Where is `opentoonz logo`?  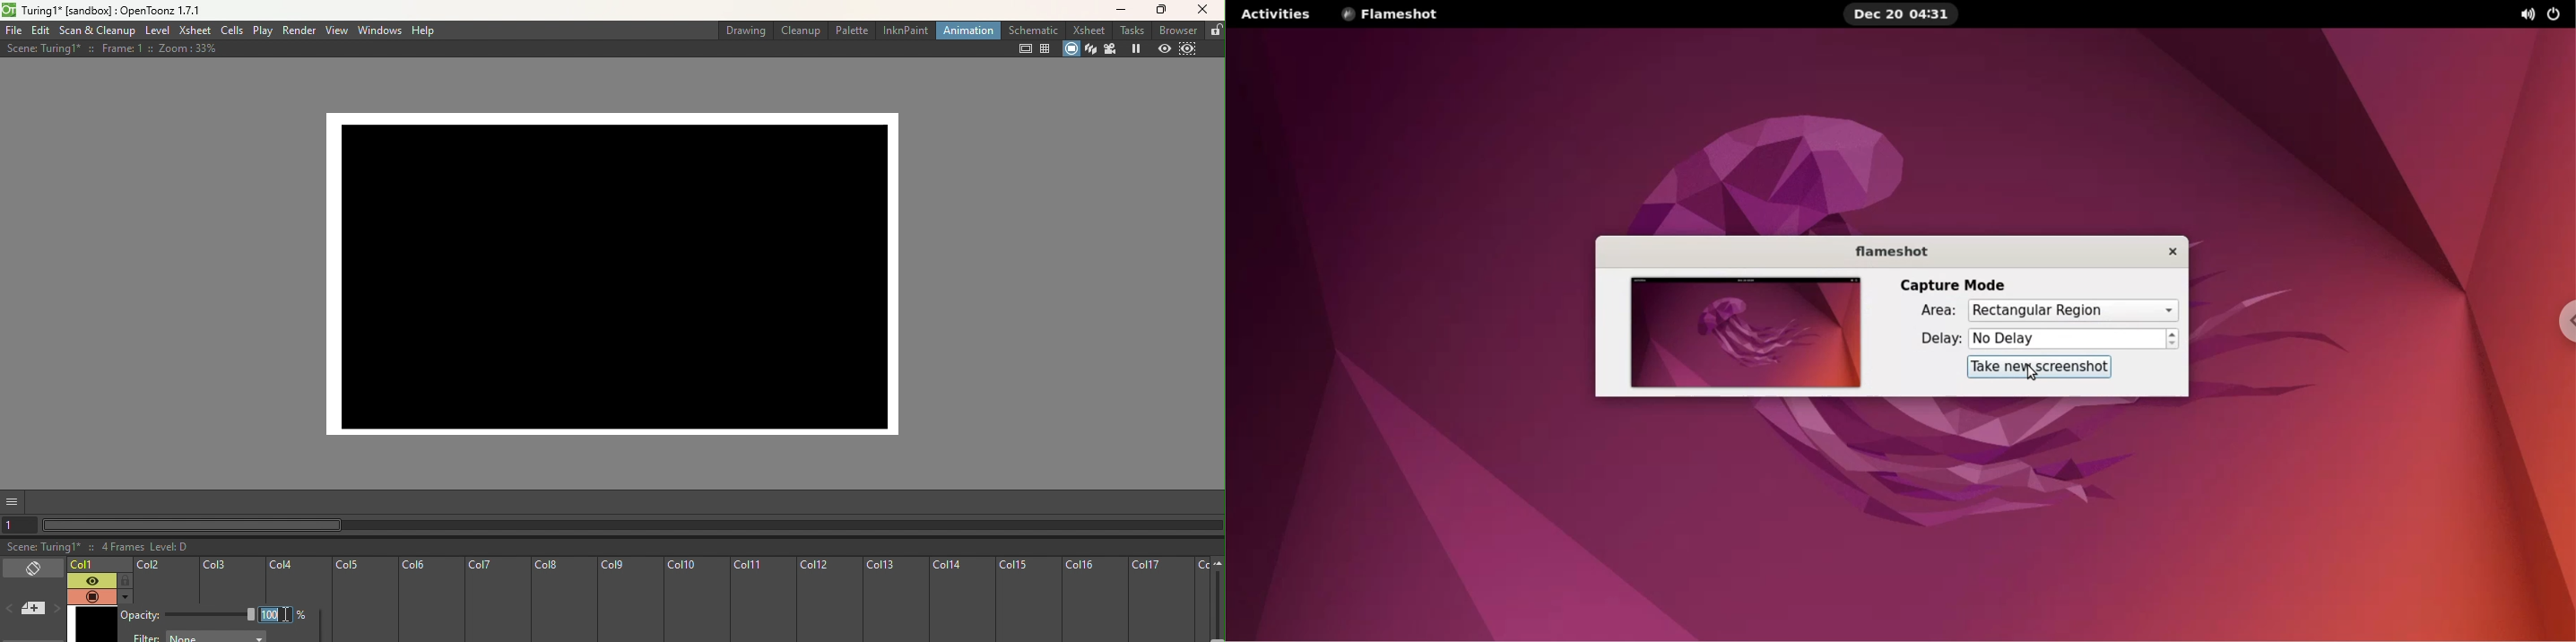
opentoonz logo is located at coordinates (10, 10).